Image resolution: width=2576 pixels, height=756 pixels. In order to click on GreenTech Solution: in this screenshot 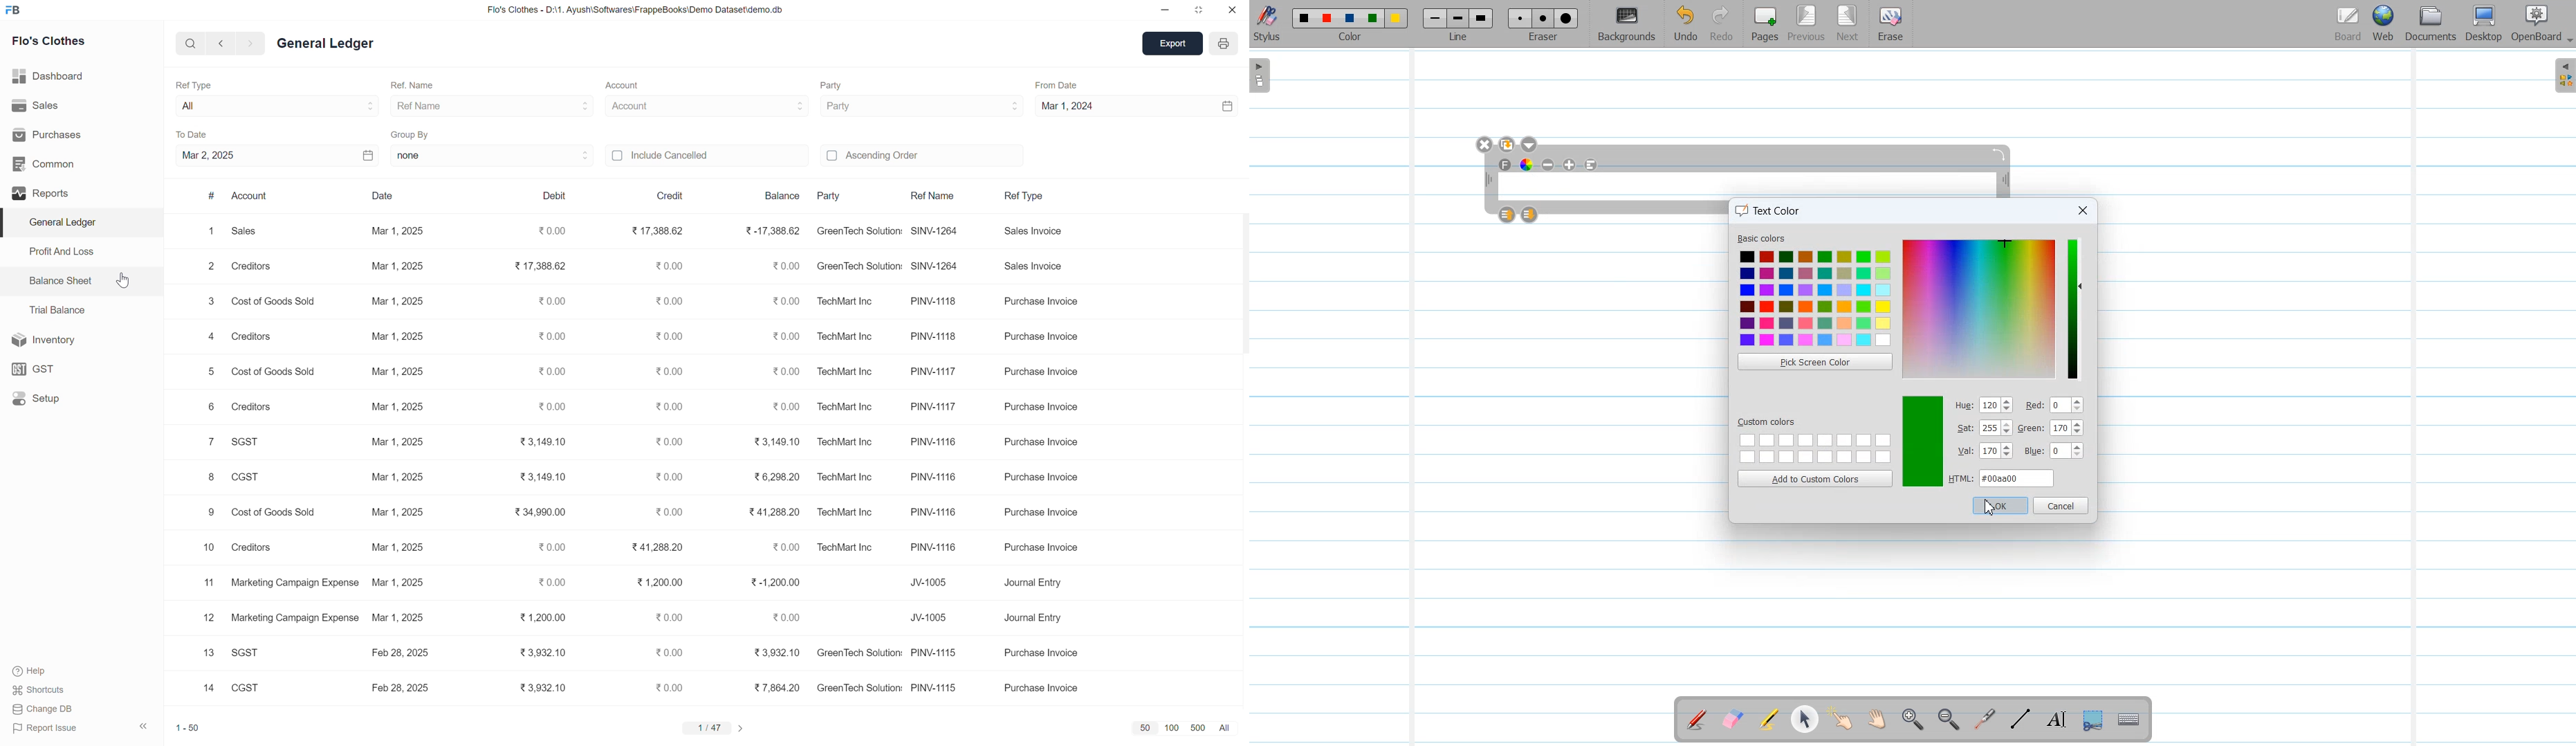, I will do `click(858, 231)`.